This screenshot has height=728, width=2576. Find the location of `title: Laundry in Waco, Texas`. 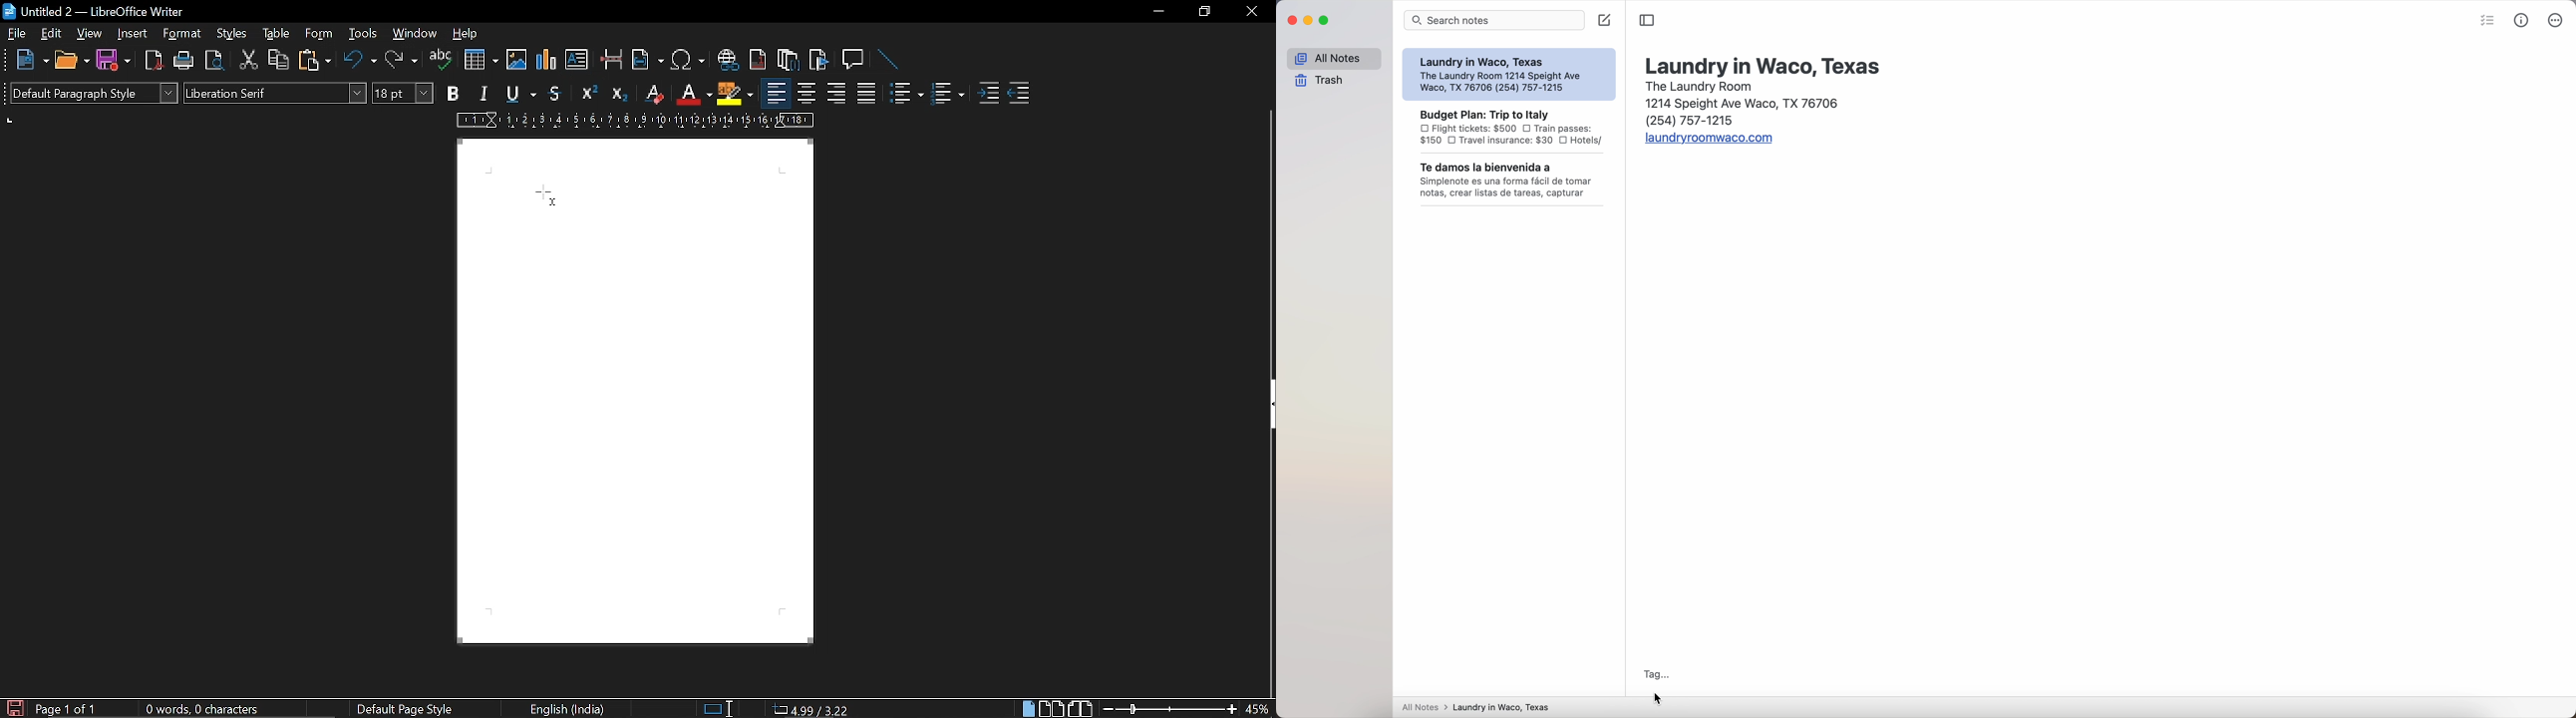

title: Laundry in Waco, Texas is located at coordinates (1761, 64).